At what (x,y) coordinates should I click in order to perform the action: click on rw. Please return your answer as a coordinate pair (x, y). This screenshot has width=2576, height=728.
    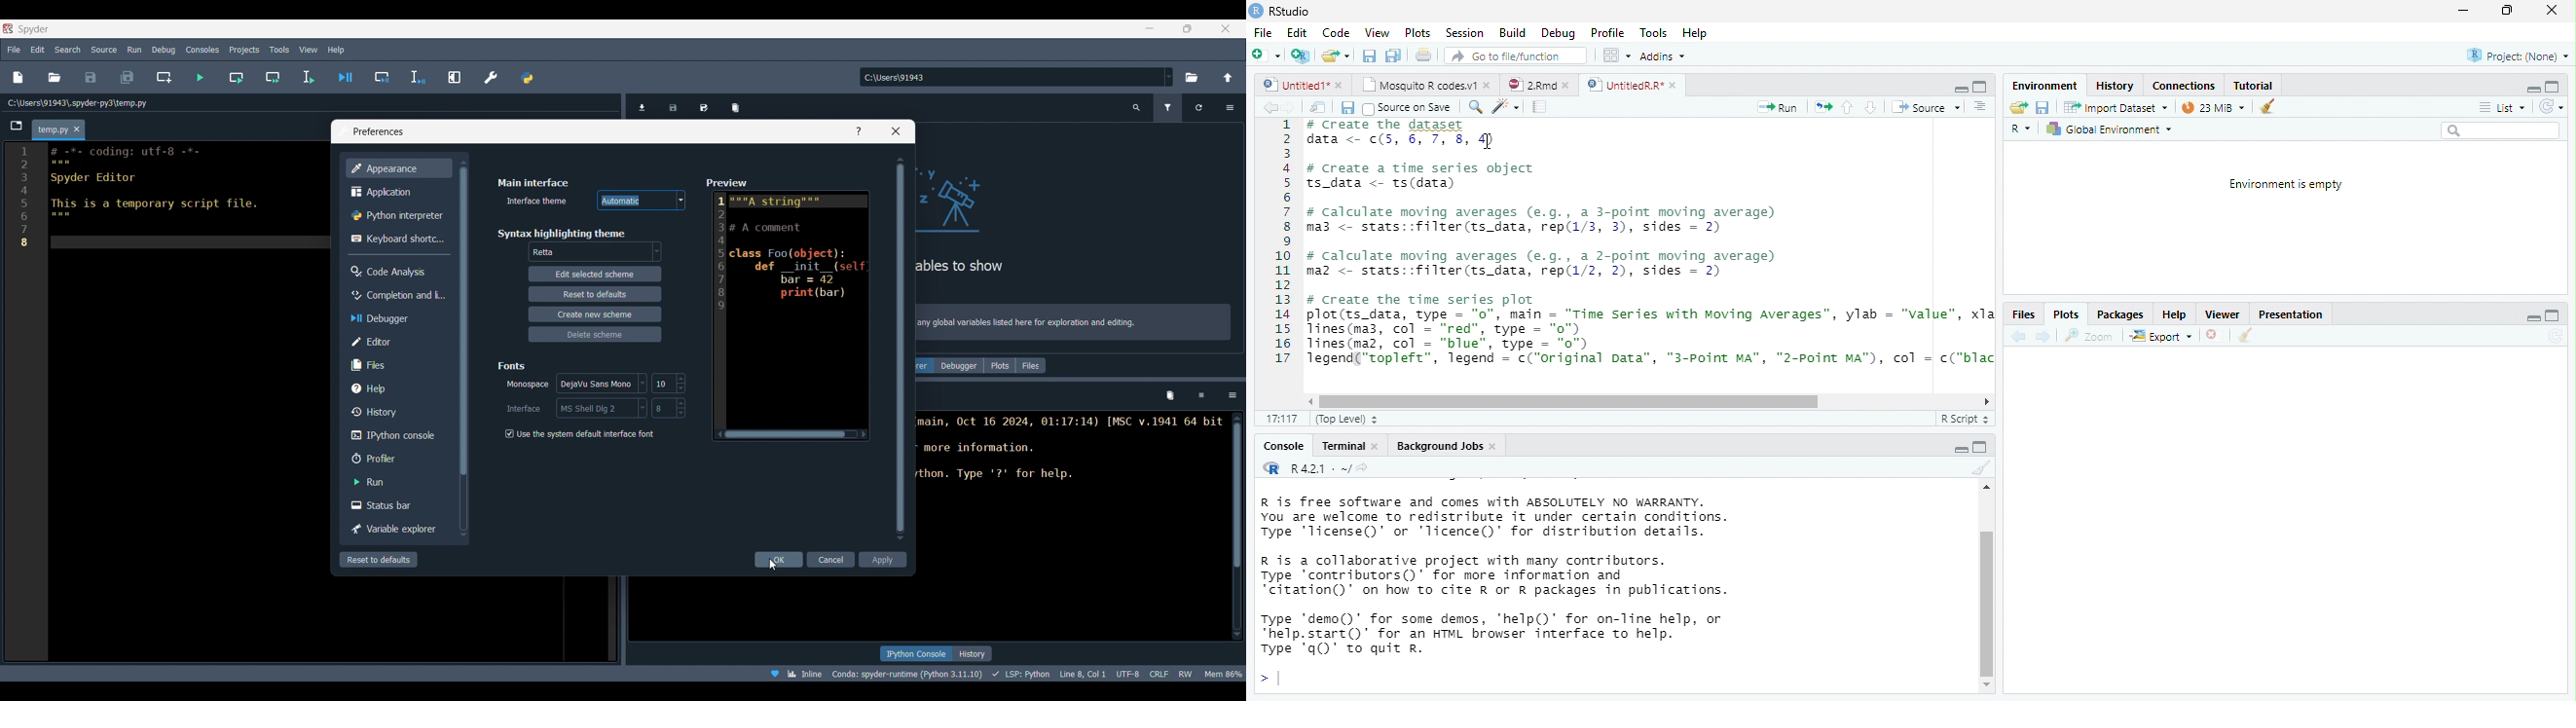
    Looking at the image, I should click on (1186, 673).